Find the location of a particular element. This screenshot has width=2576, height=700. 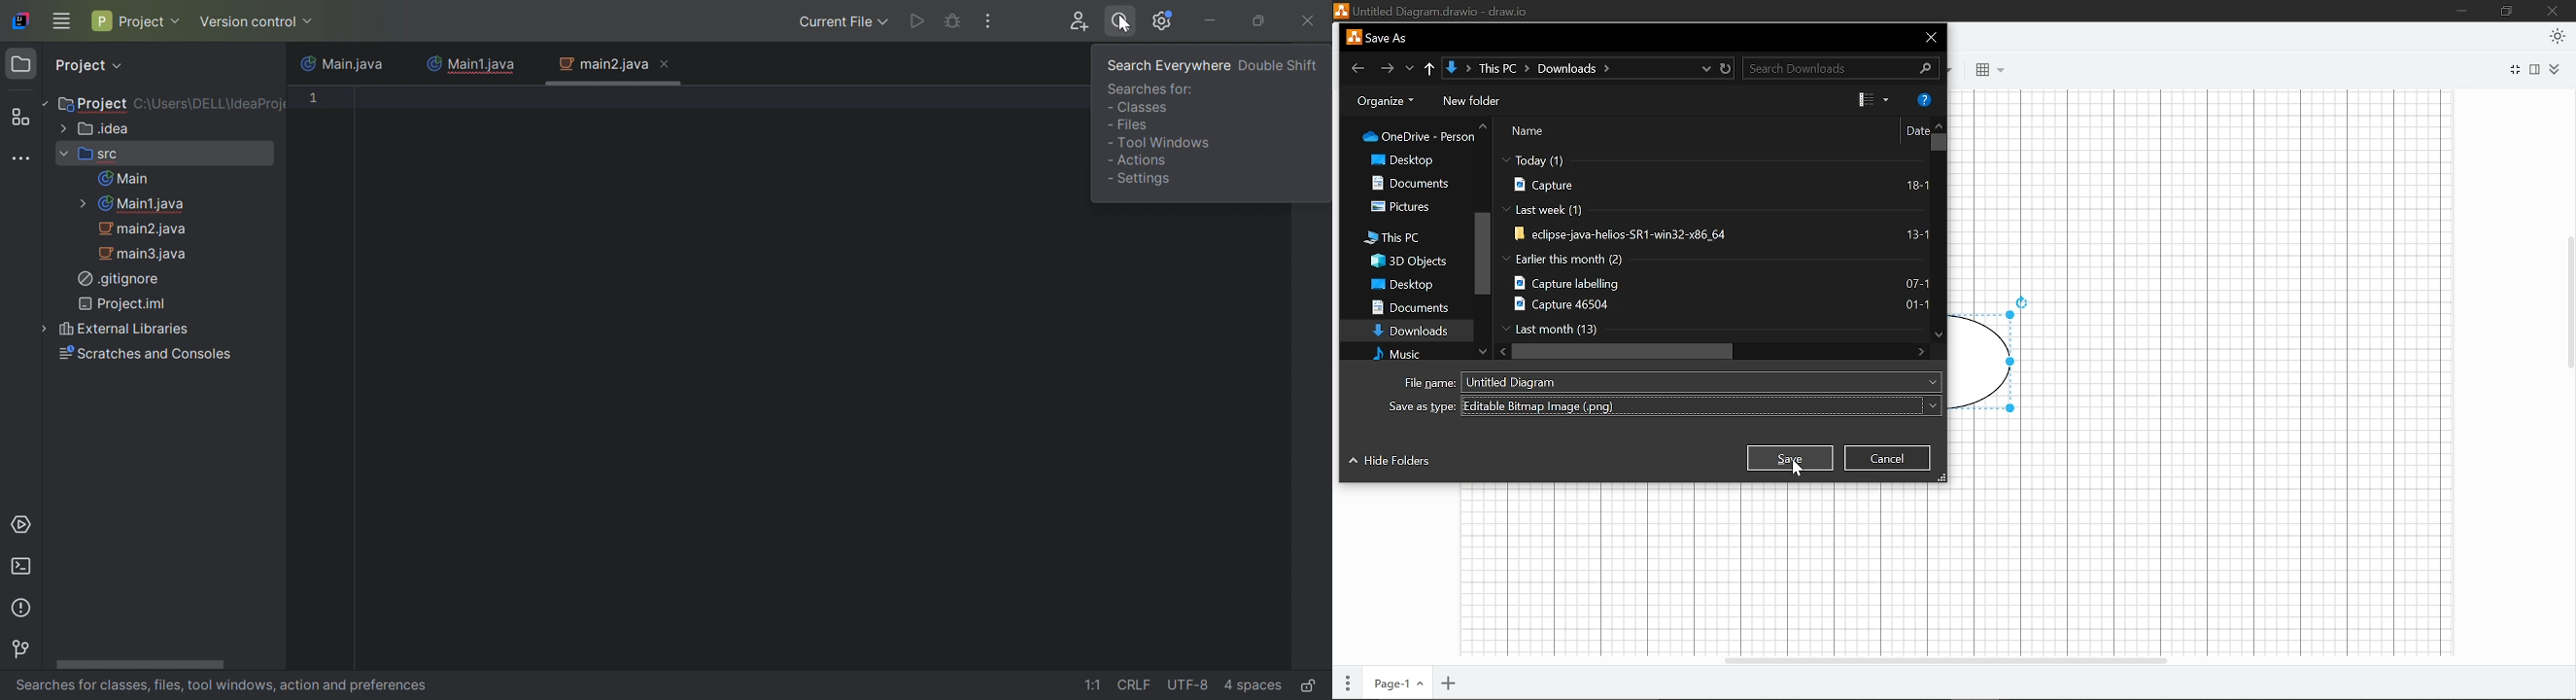

New folder is located at coordinates (1471, 101).